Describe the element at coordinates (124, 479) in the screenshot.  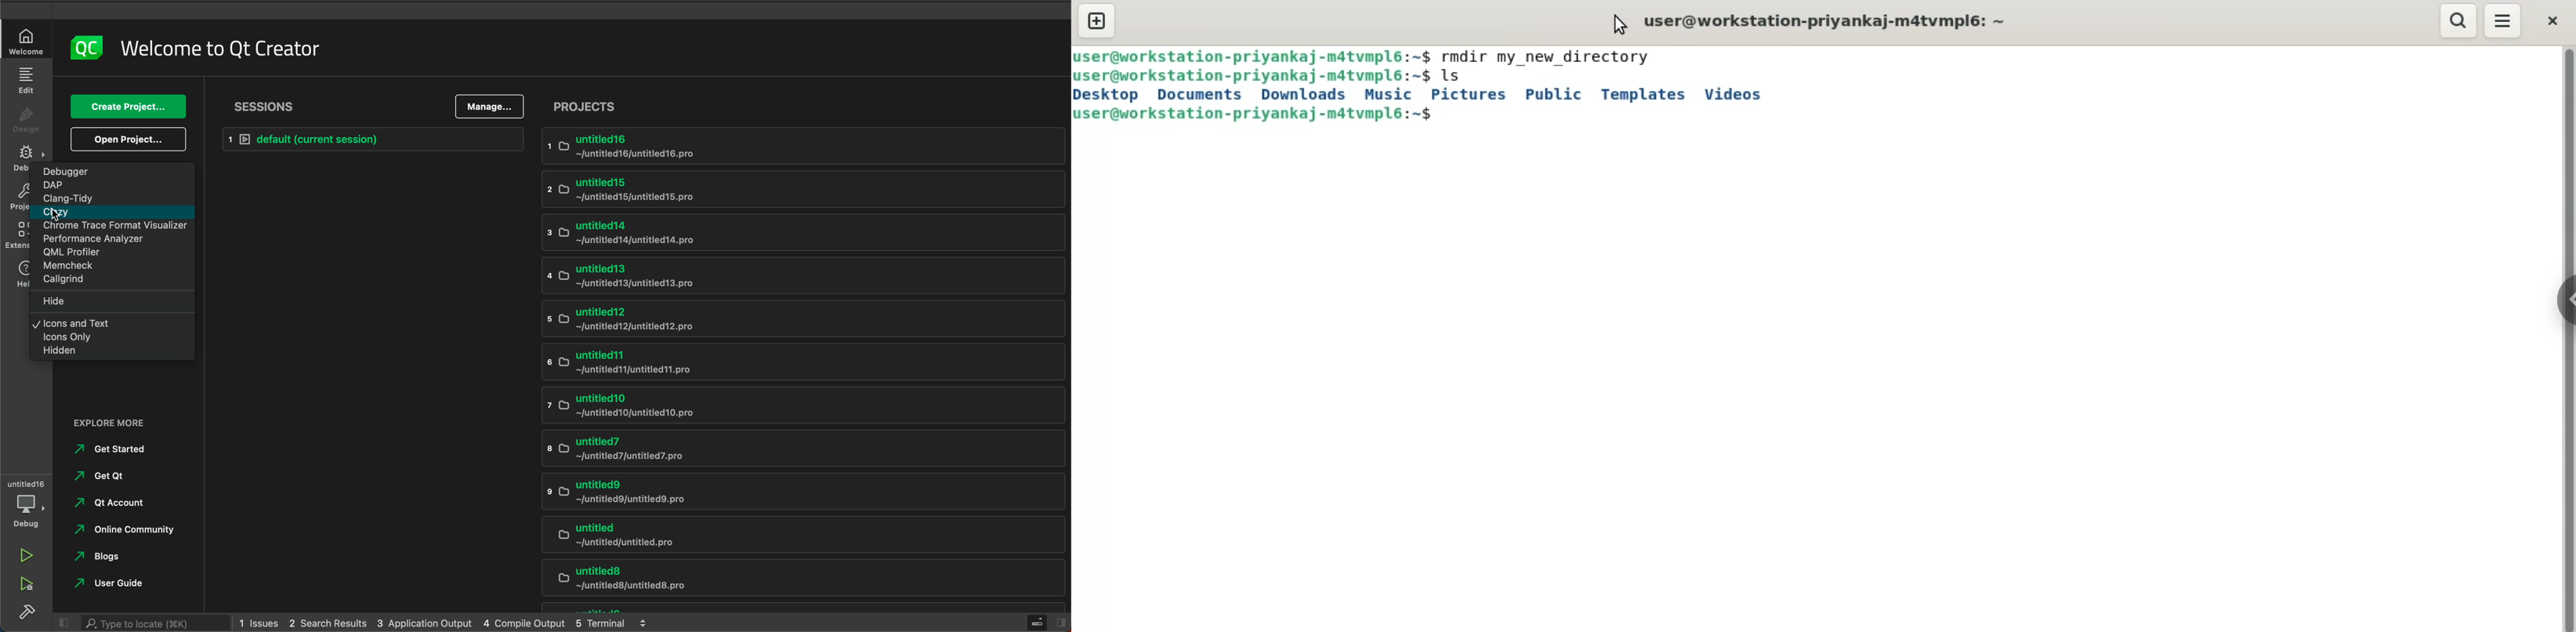
I see `get qt` at that location.